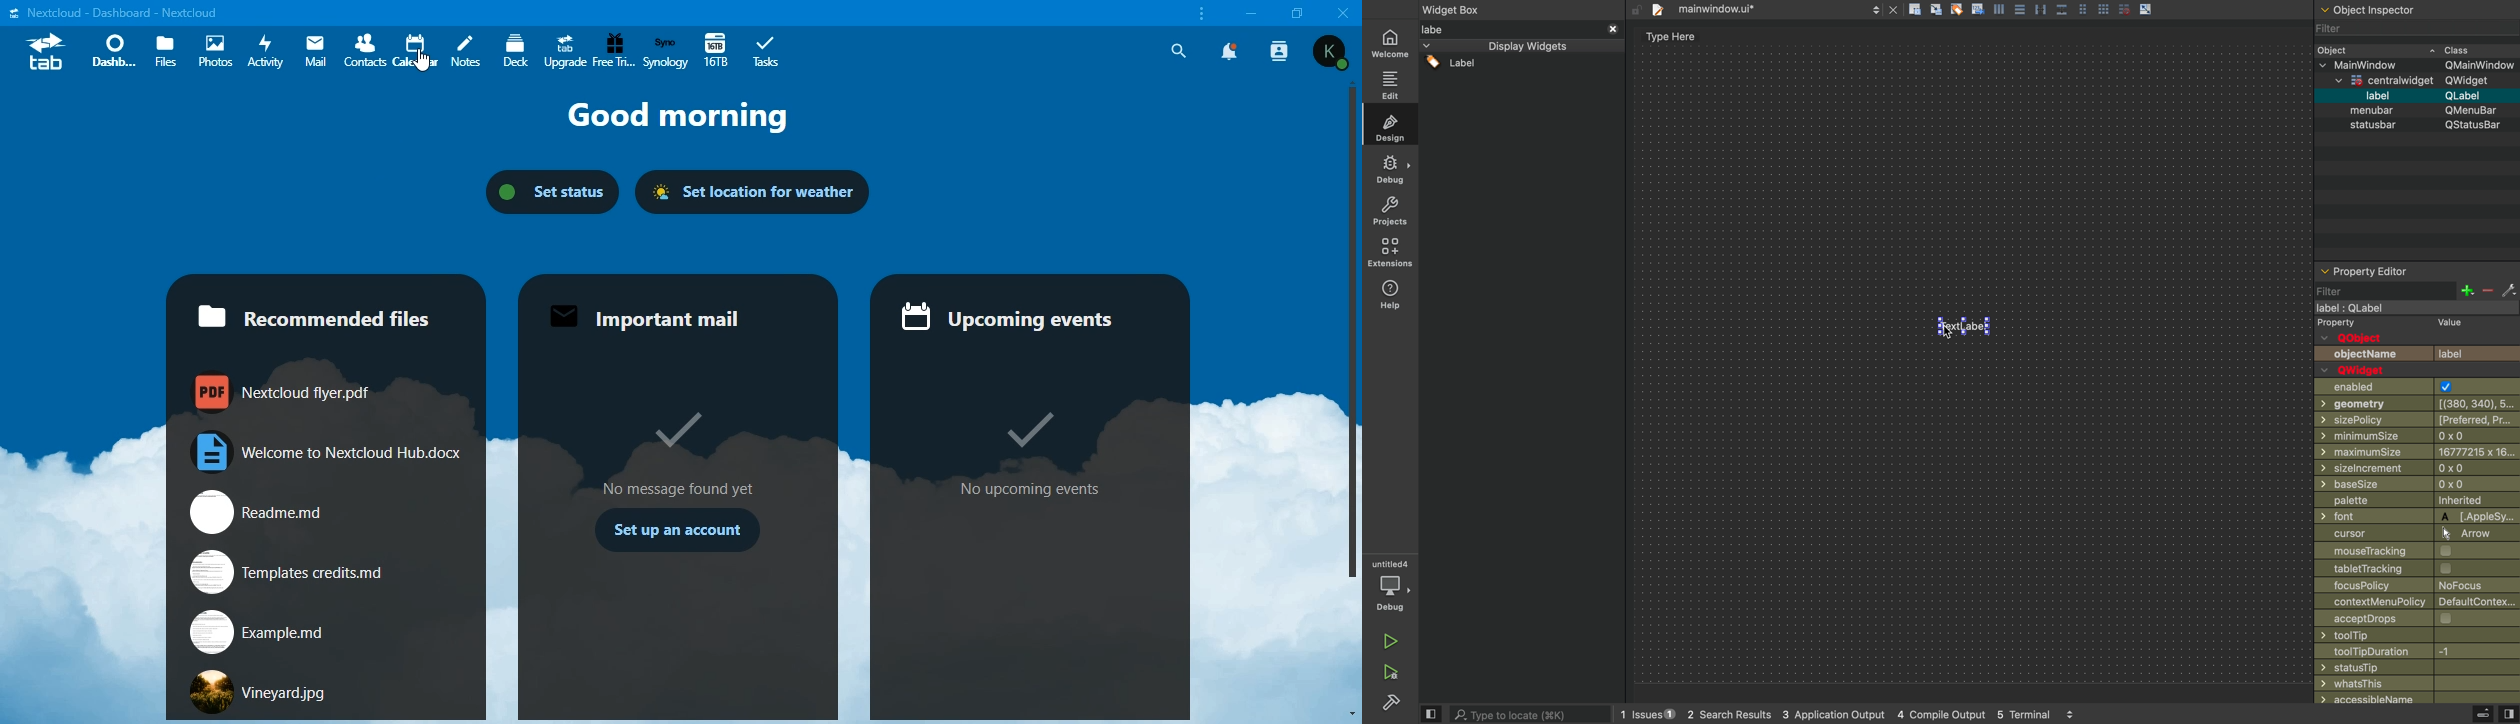 This screenshot has width=2520, height=728. What do you see at coordinates (167, 51) in the screenshot?
I see `files` at bounding box center [167, 51].